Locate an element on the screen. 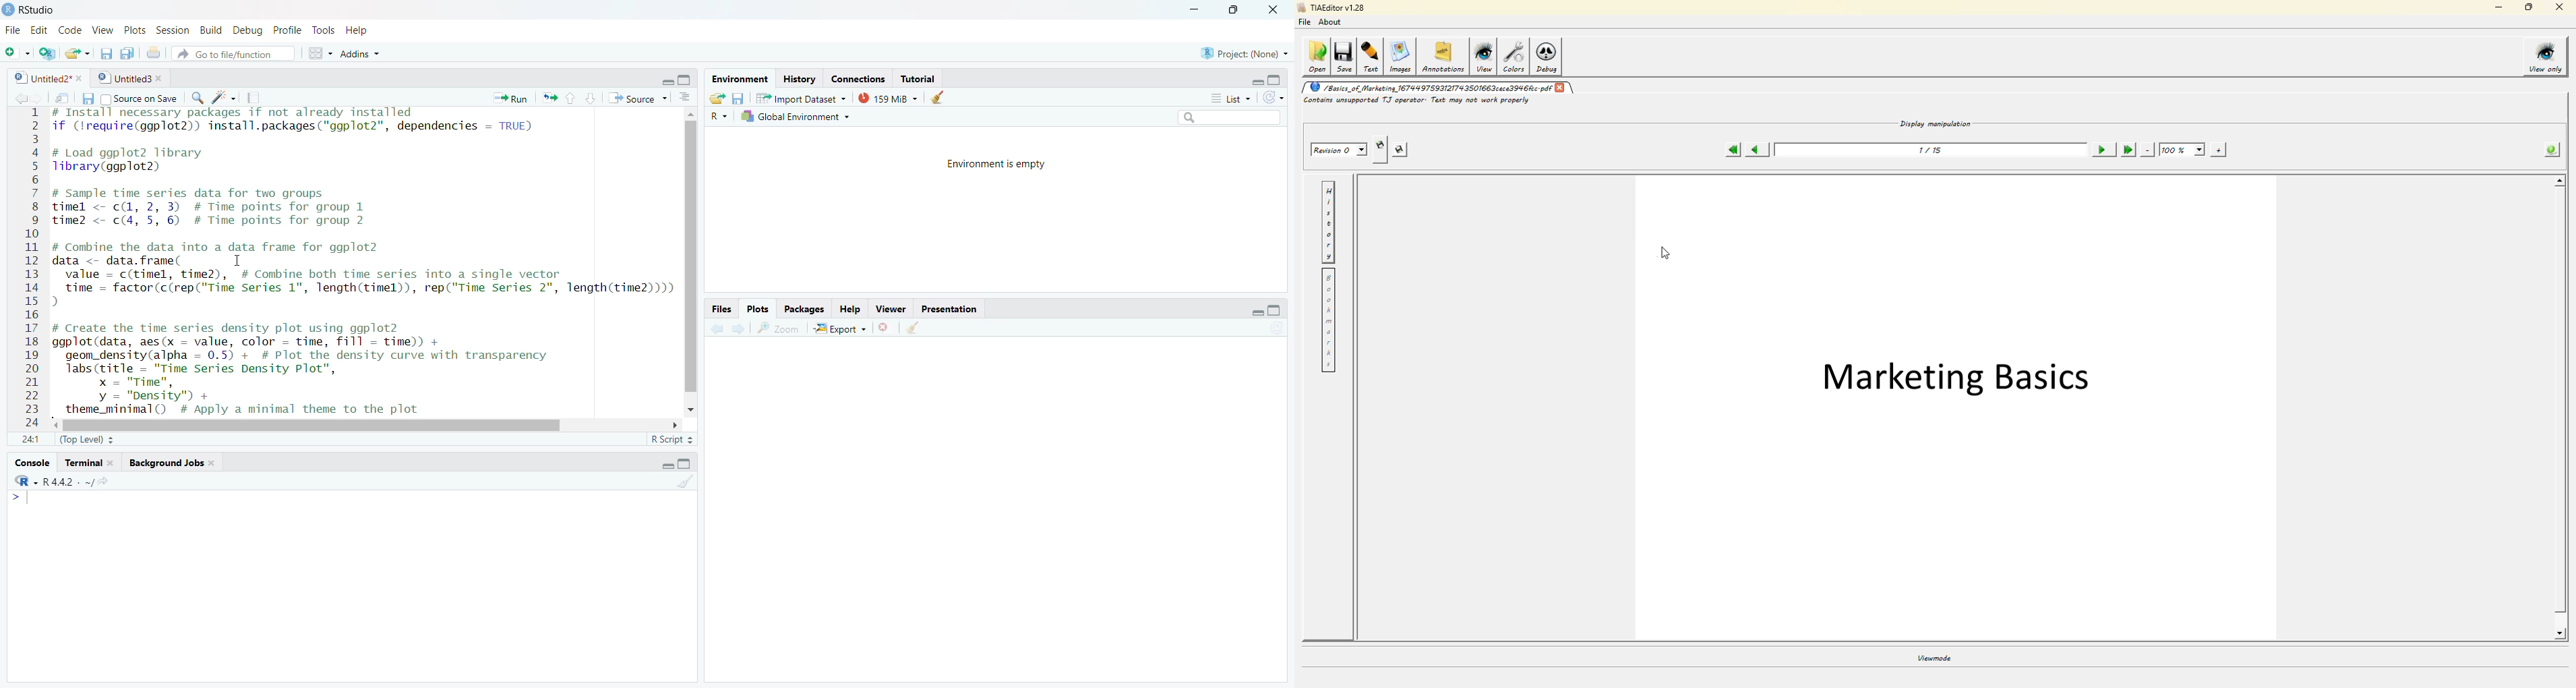  Minimize is located at coordinates (1196, 8).